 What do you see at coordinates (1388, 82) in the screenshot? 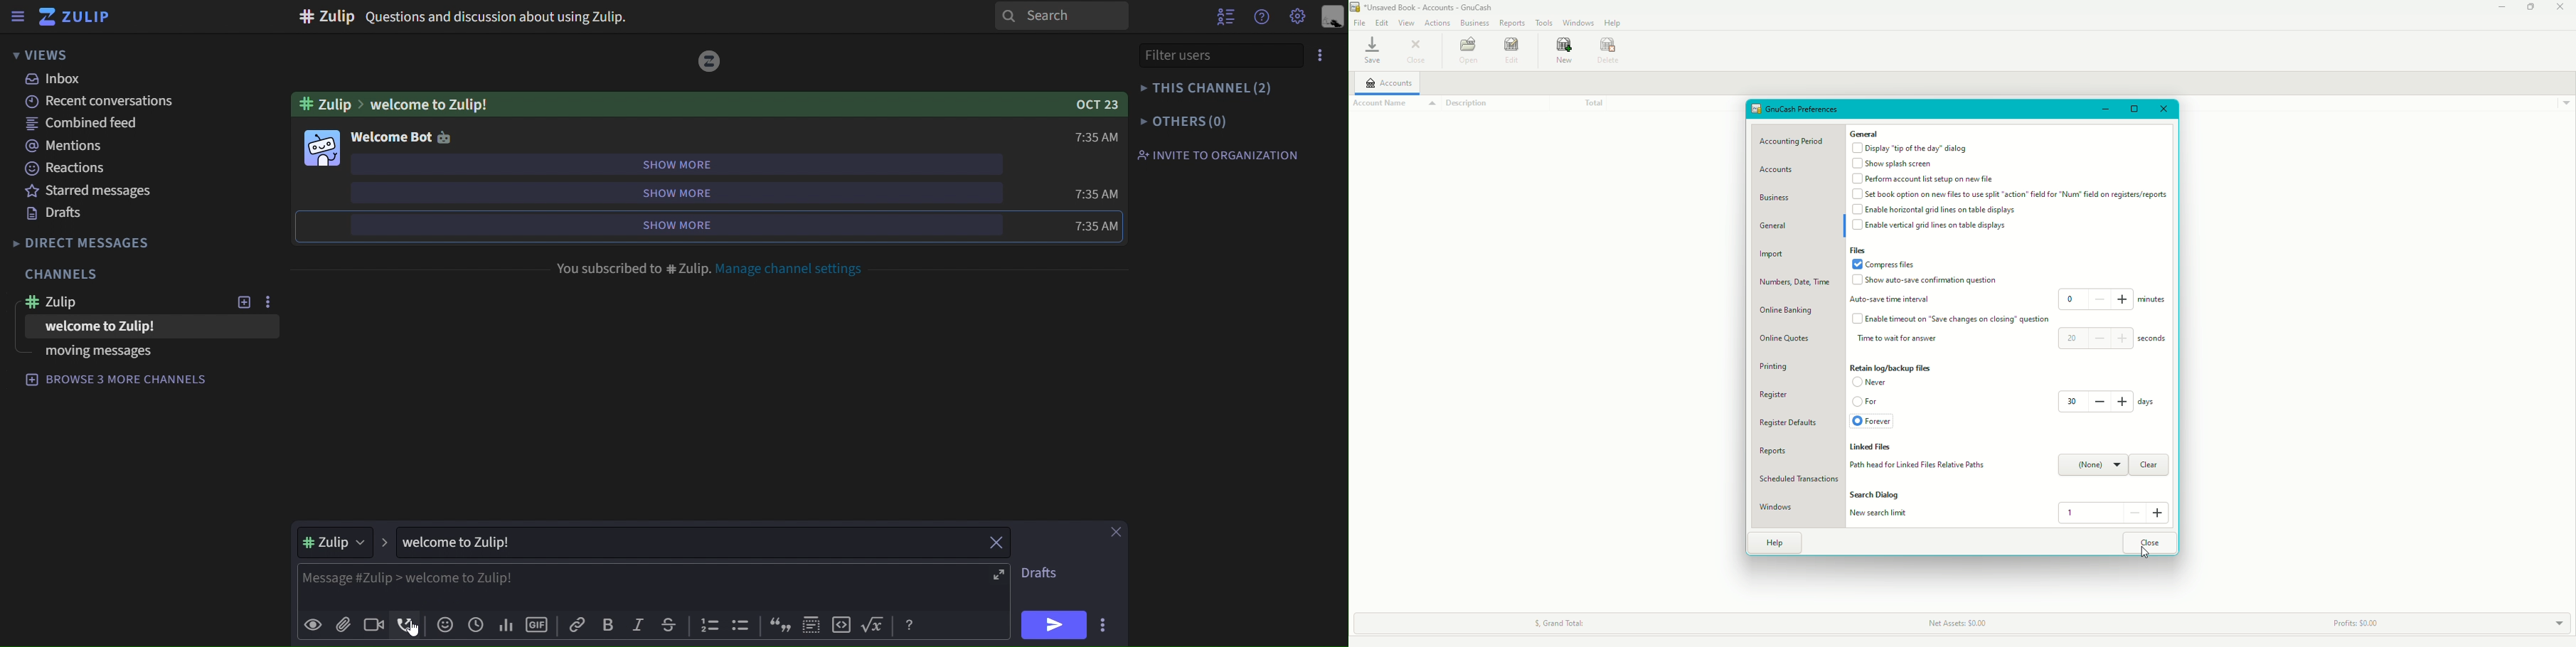
I see `Accounts` at bounding box center [1388, 82].